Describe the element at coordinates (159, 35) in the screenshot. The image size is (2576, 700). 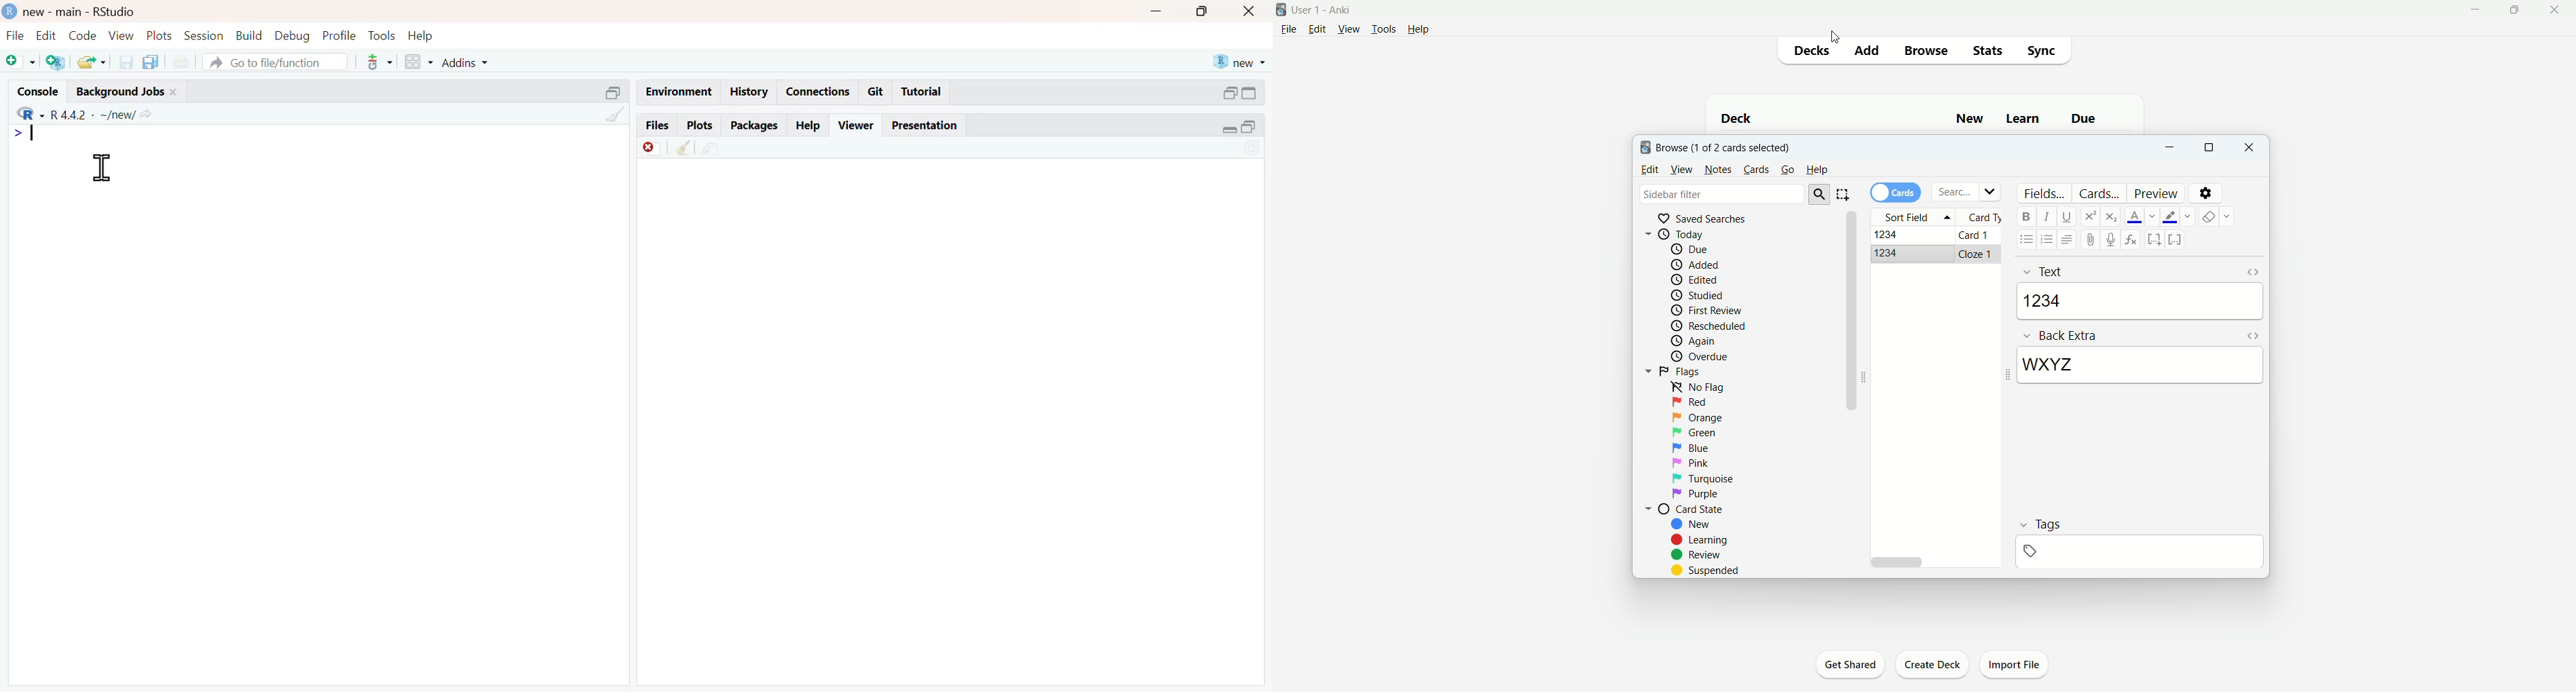
I see `plots` at that location.